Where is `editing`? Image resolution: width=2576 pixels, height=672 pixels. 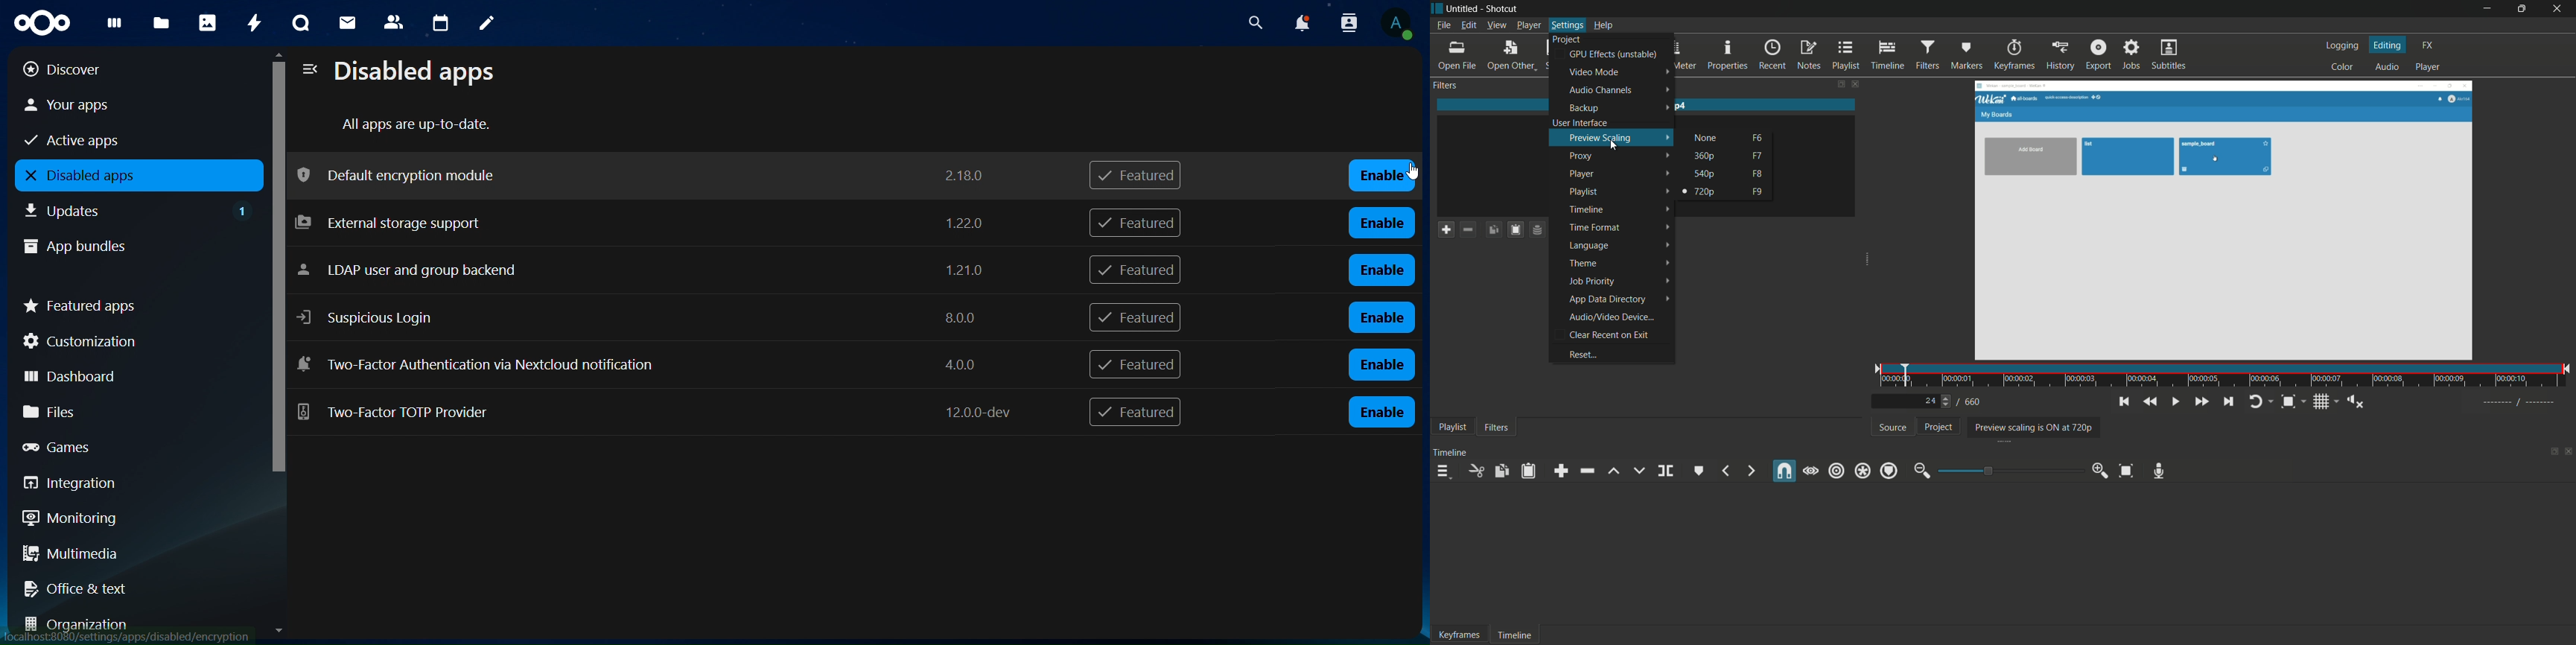 editing is located at coordinates (2388, 45).